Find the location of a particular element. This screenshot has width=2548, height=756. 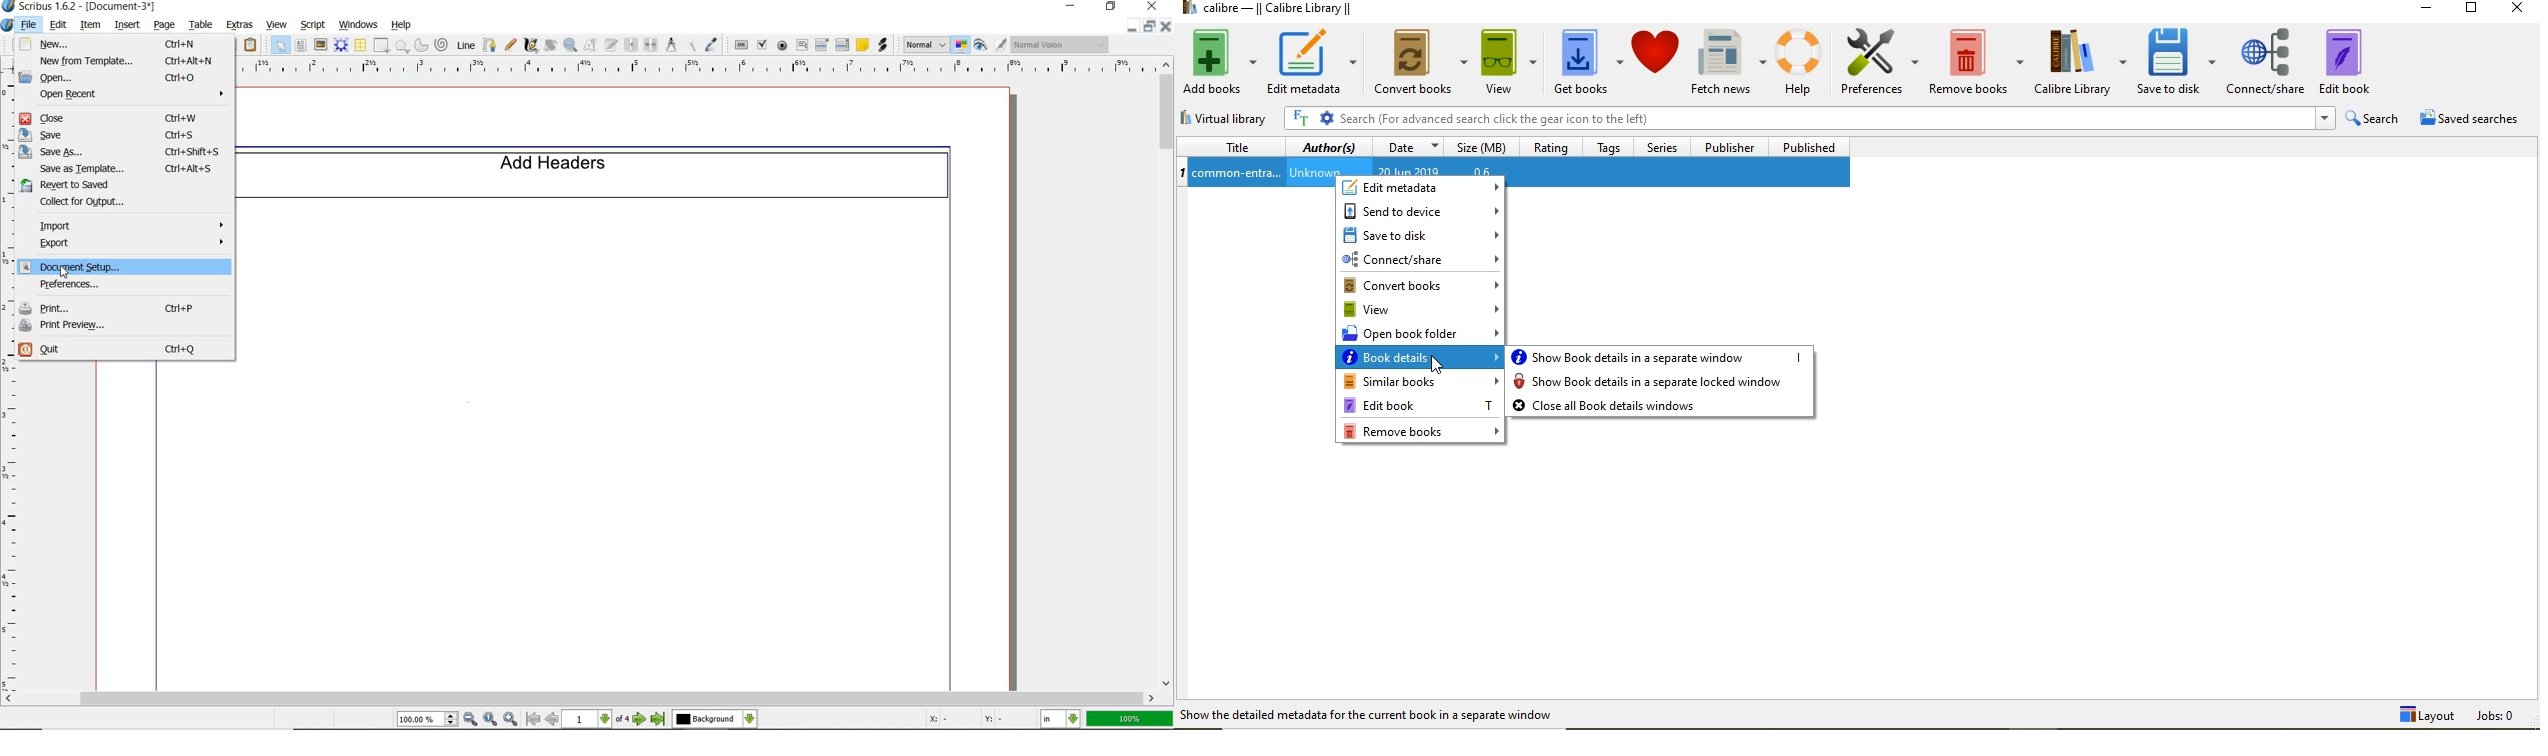

edit metadata is located at coordinates (1310, 62).